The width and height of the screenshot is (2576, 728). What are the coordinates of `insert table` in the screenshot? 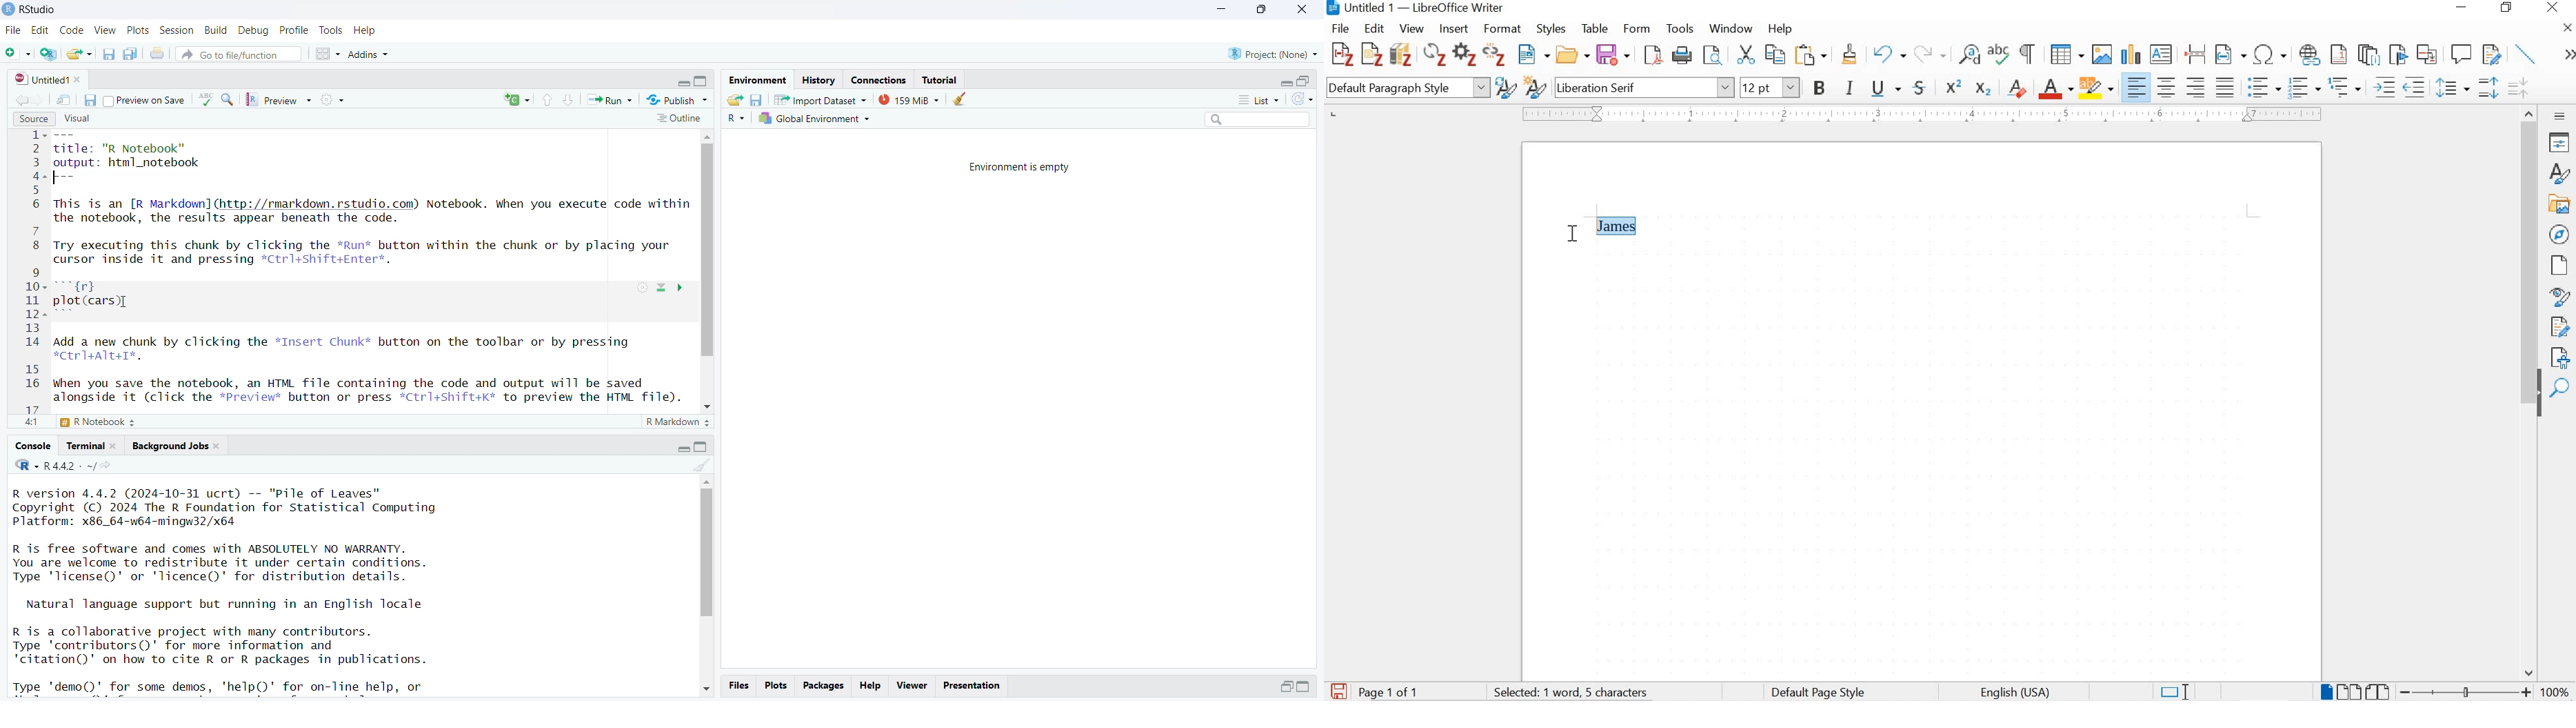 It's located at (2067, 55).